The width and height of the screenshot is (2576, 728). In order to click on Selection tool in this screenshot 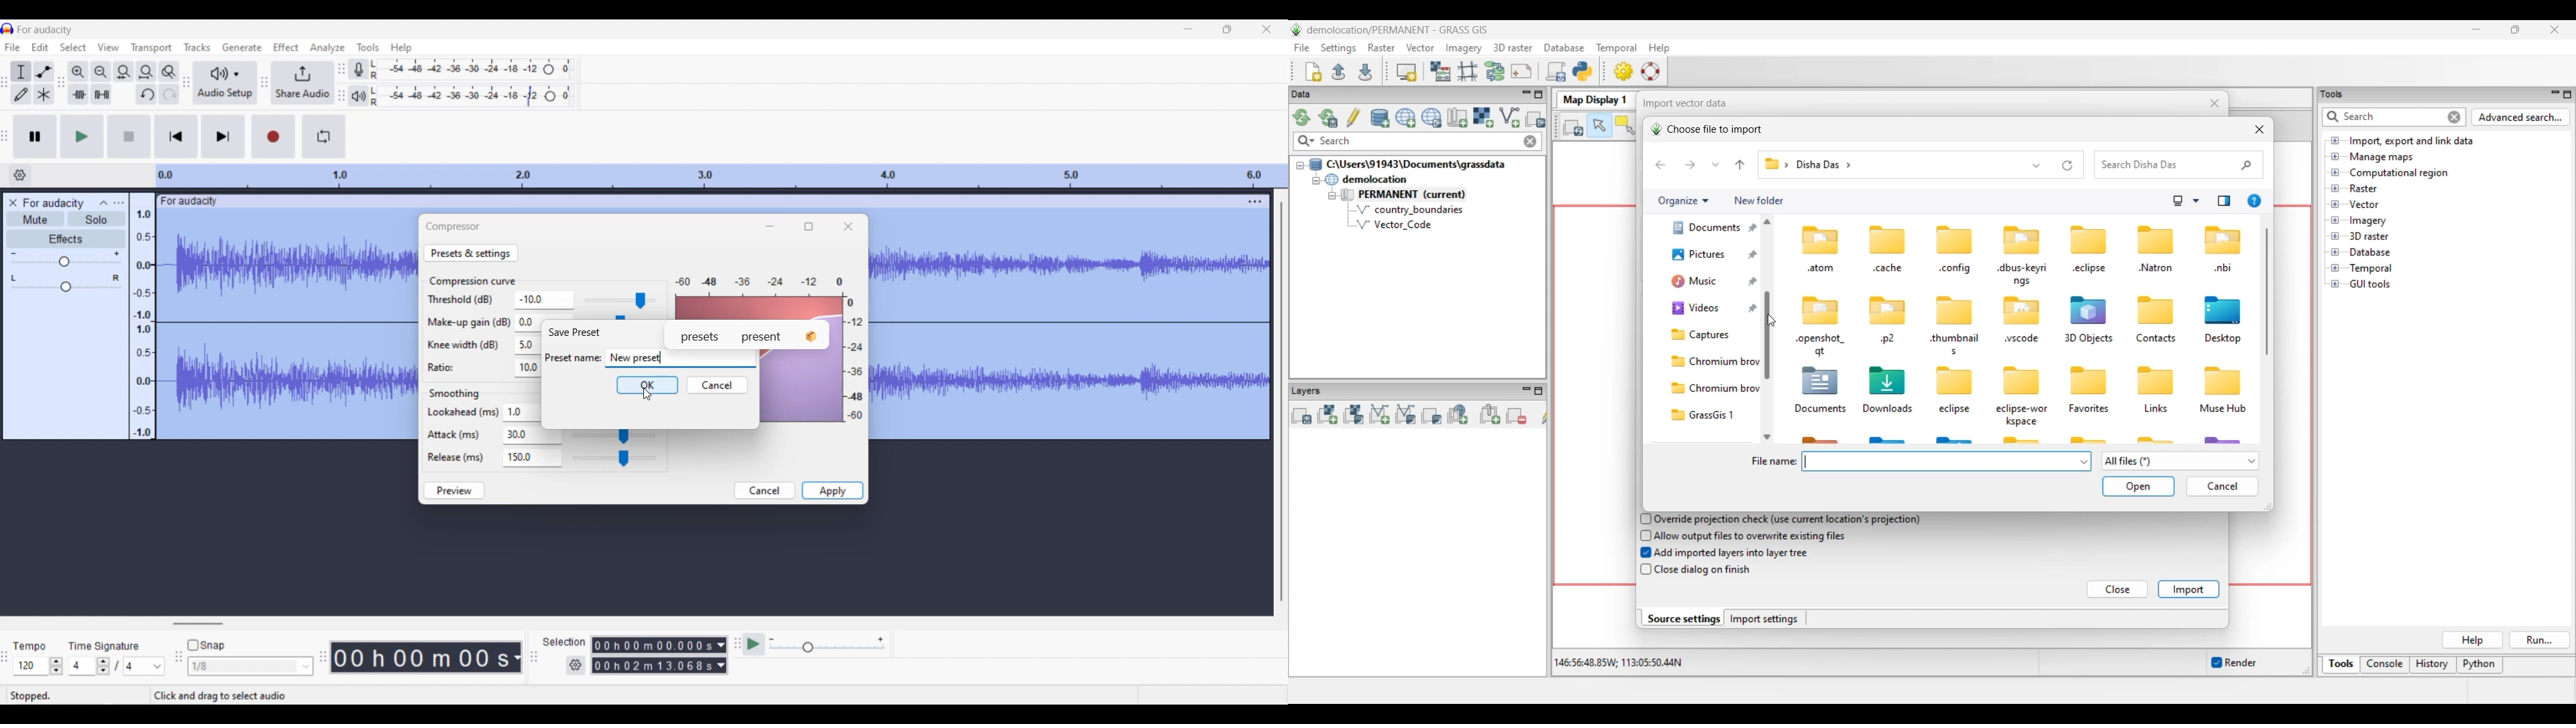, I will do `click(21, 72)`.